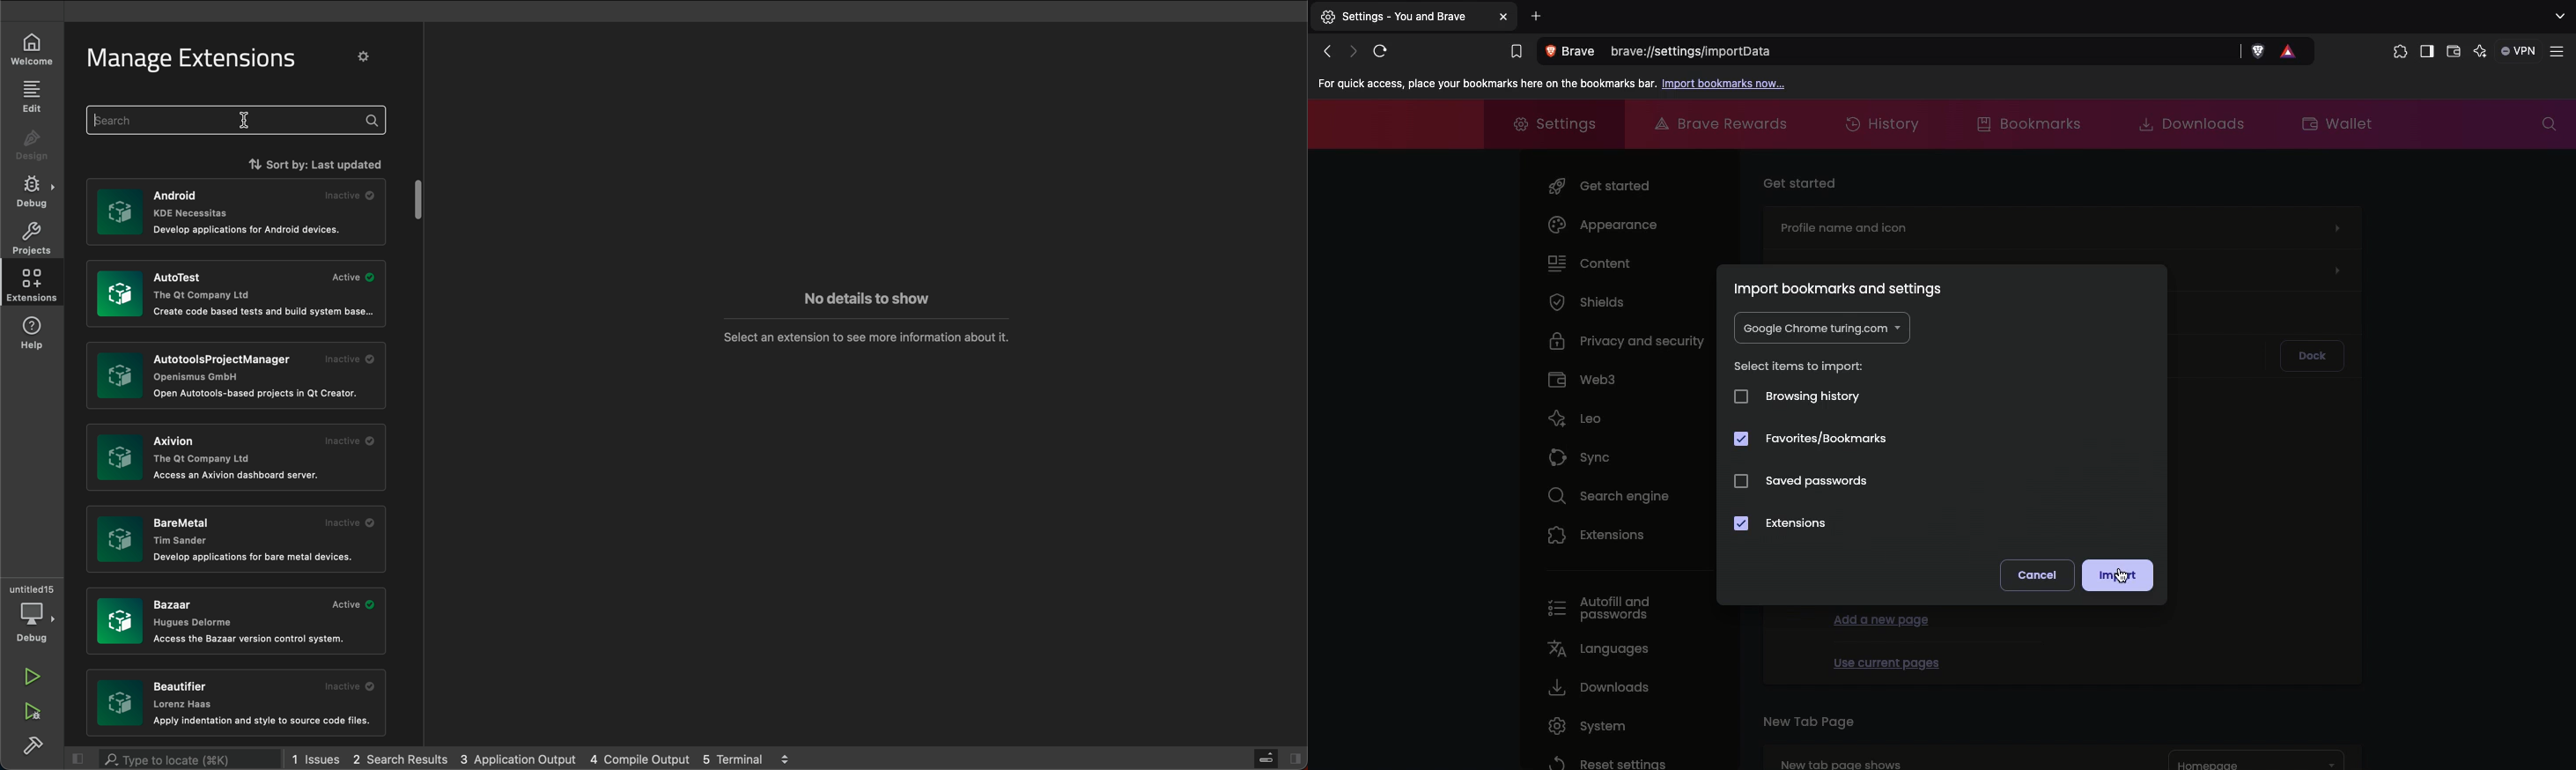  What do you see at coordinates (35, 677) in the screenshot?
I see `run` at bounding box center [35, 677].